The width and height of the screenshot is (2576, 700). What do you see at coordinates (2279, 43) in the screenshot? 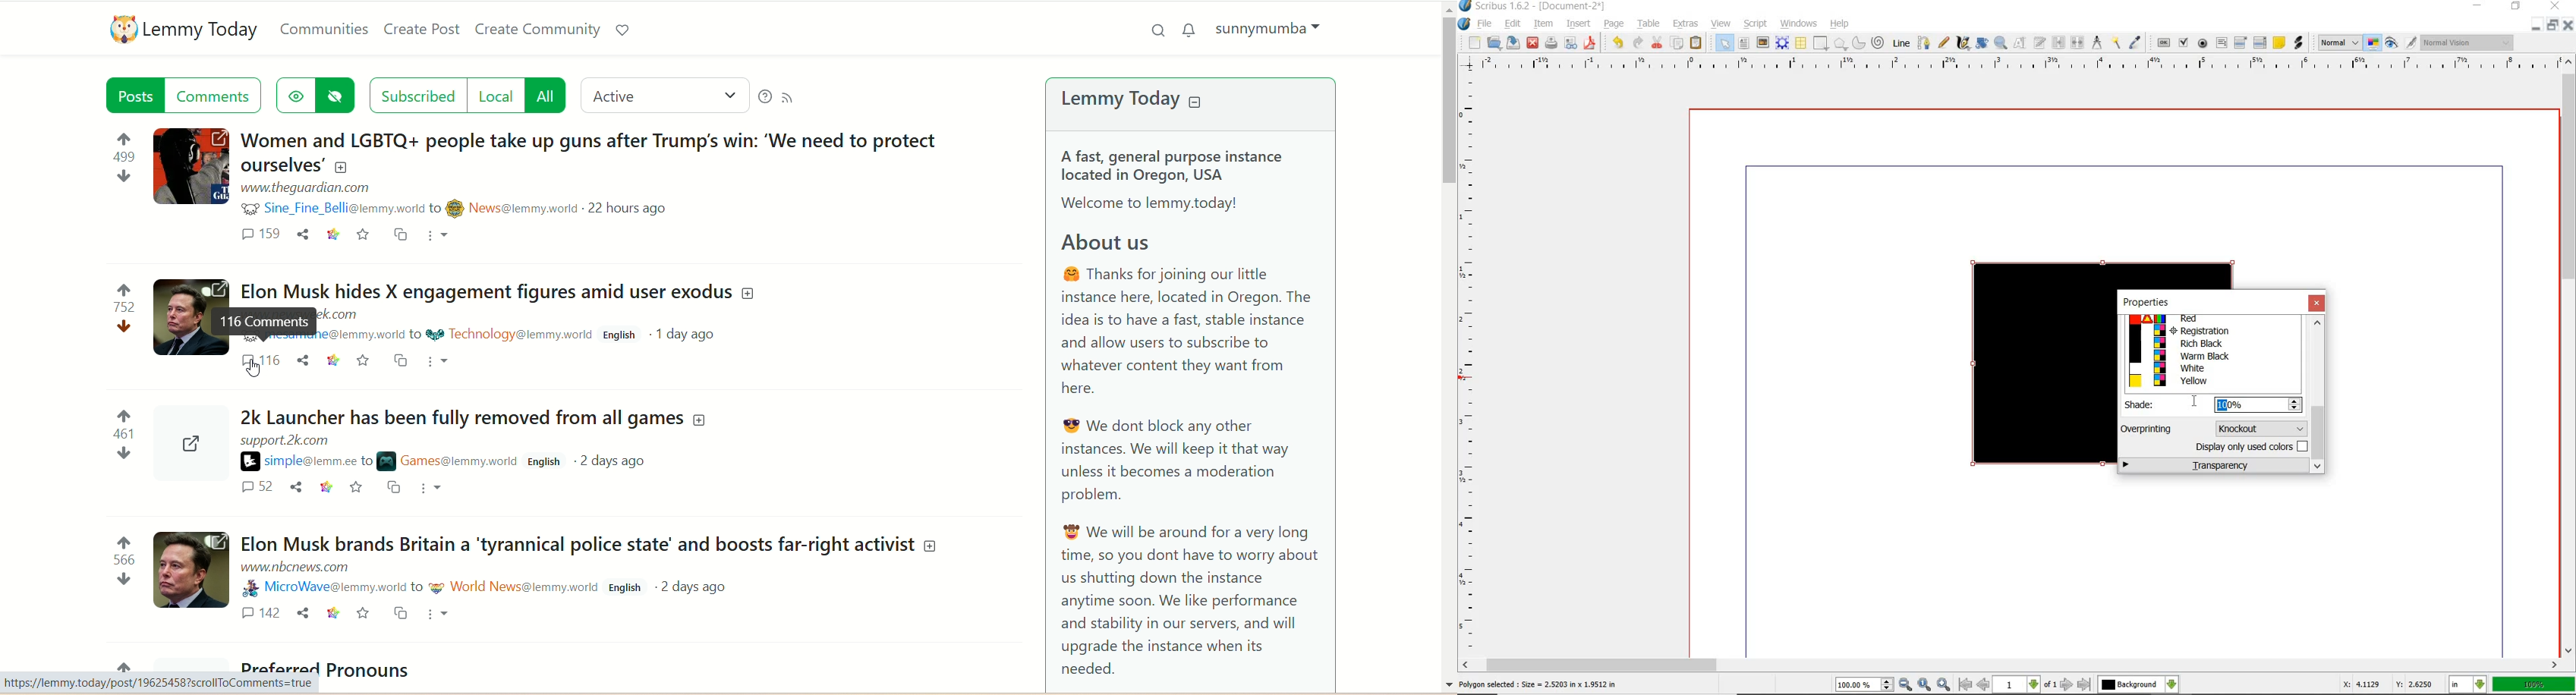
I see `text annotation` at bounding box center [2279, 43].